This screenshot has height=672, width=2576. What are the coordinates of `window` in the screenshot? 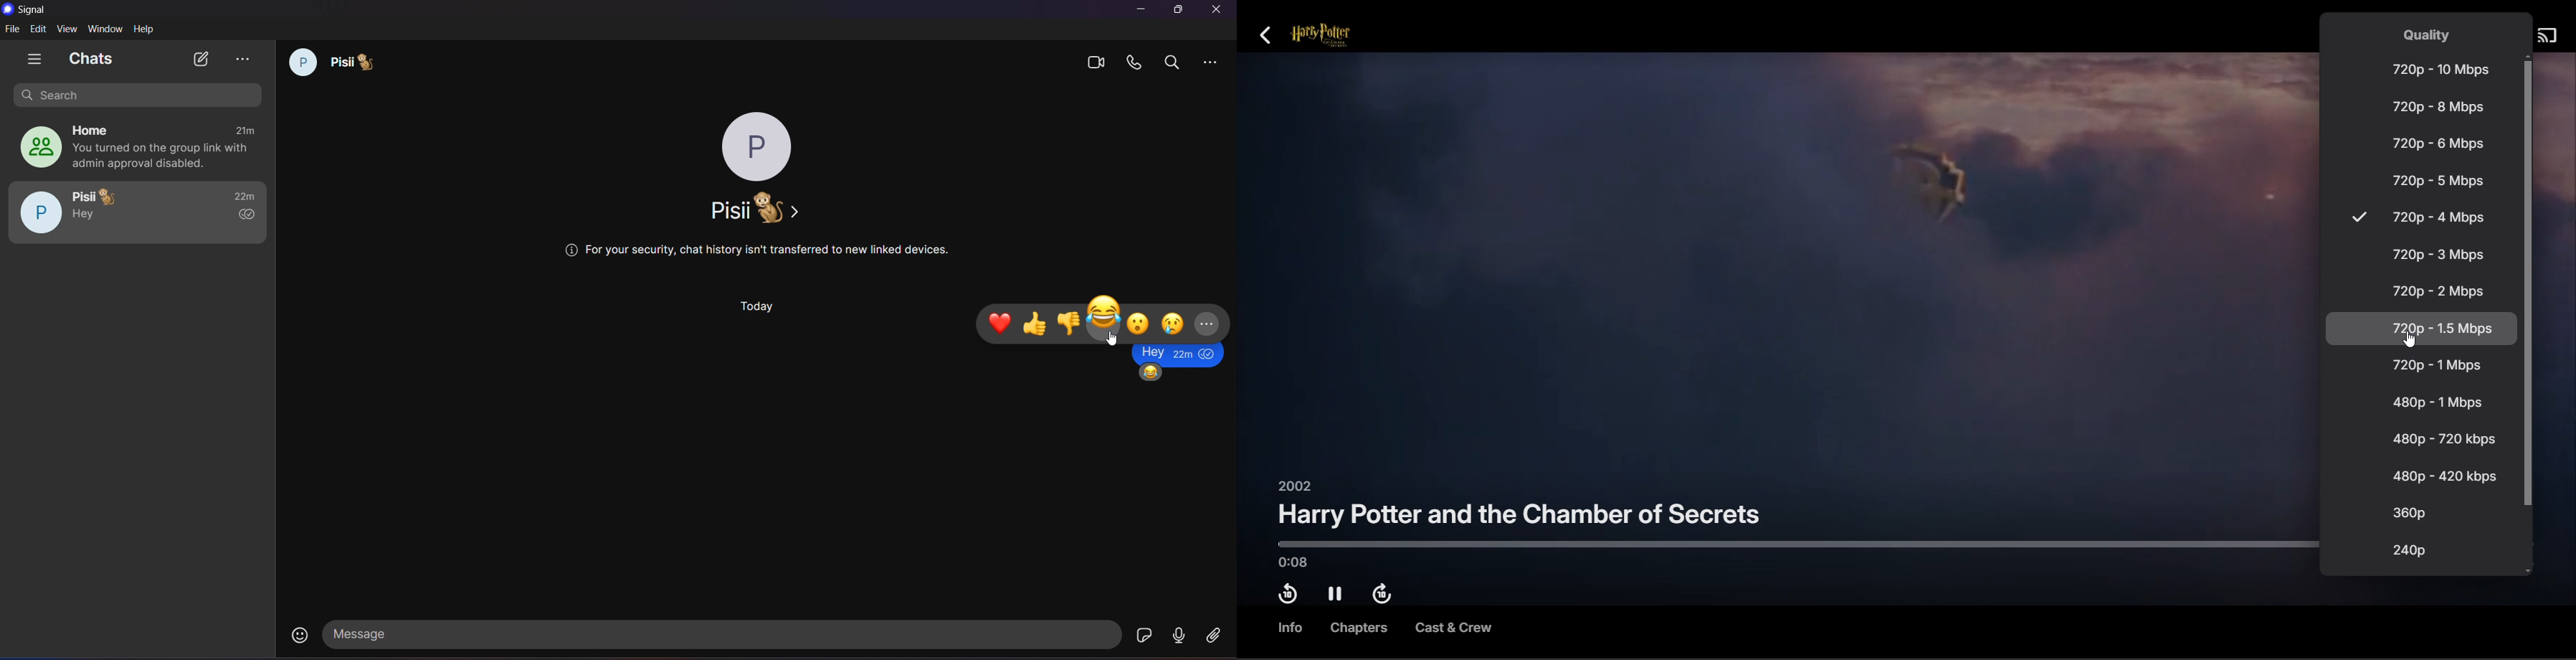 It's located at (108, 29).